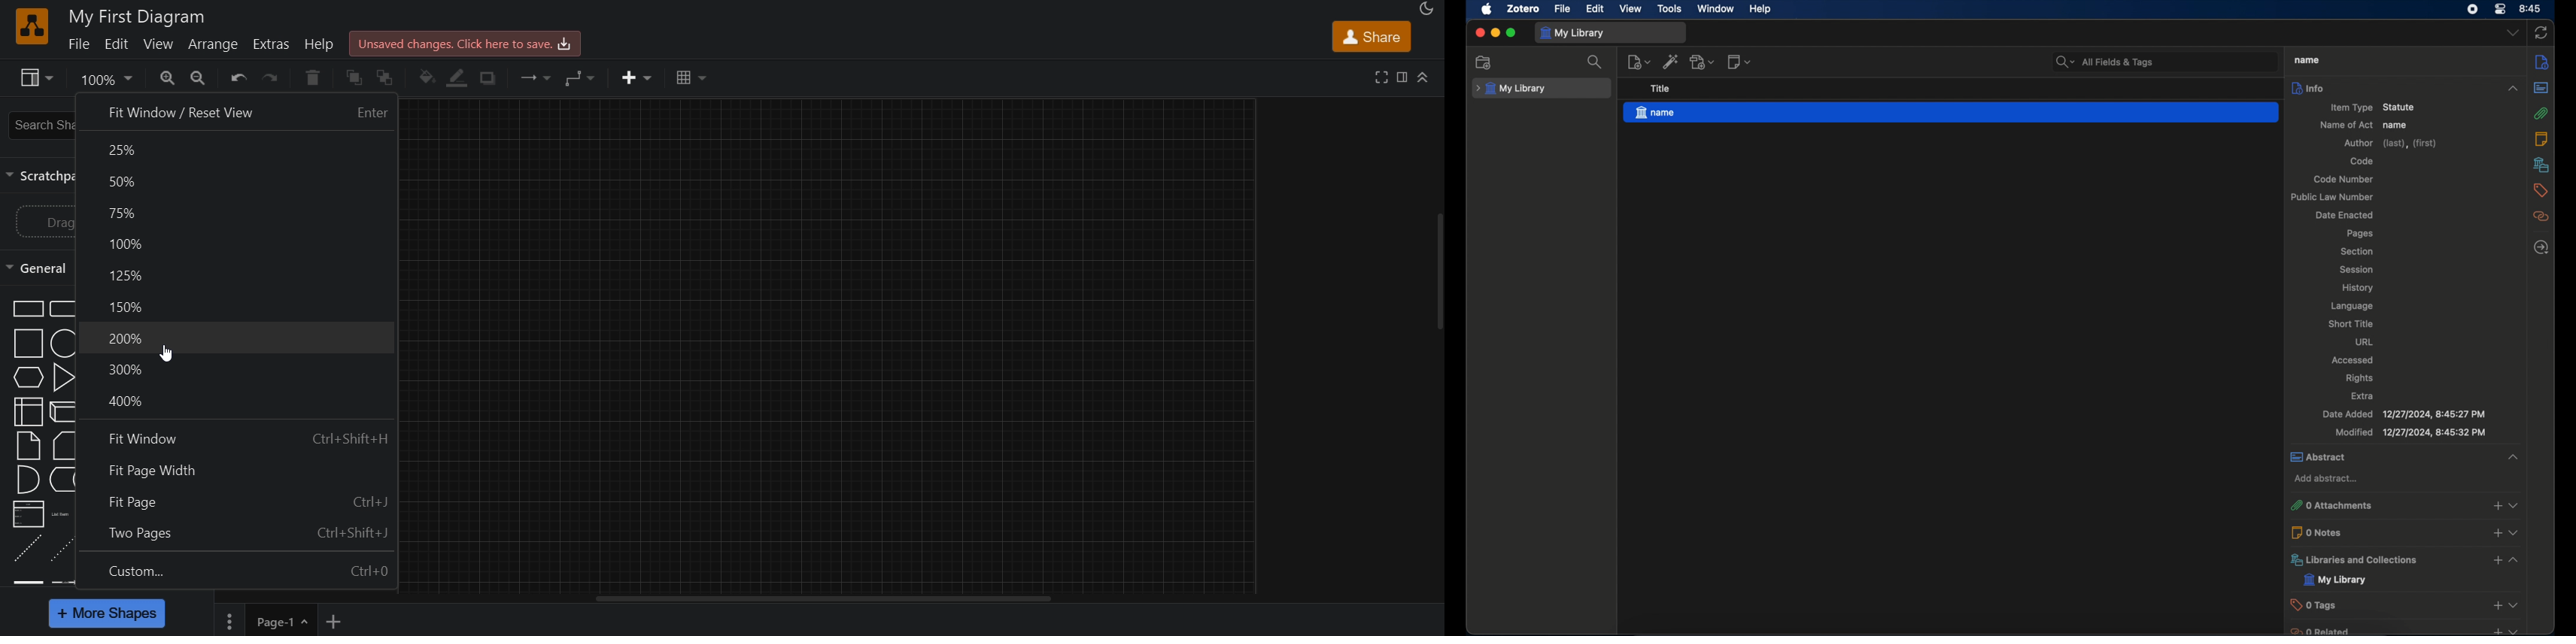 This screenshot has height=644, width=2576. What do you see at coordinates (1740, 62) in the screenshot?
I see `new note` at bounding box center [1740, 62].